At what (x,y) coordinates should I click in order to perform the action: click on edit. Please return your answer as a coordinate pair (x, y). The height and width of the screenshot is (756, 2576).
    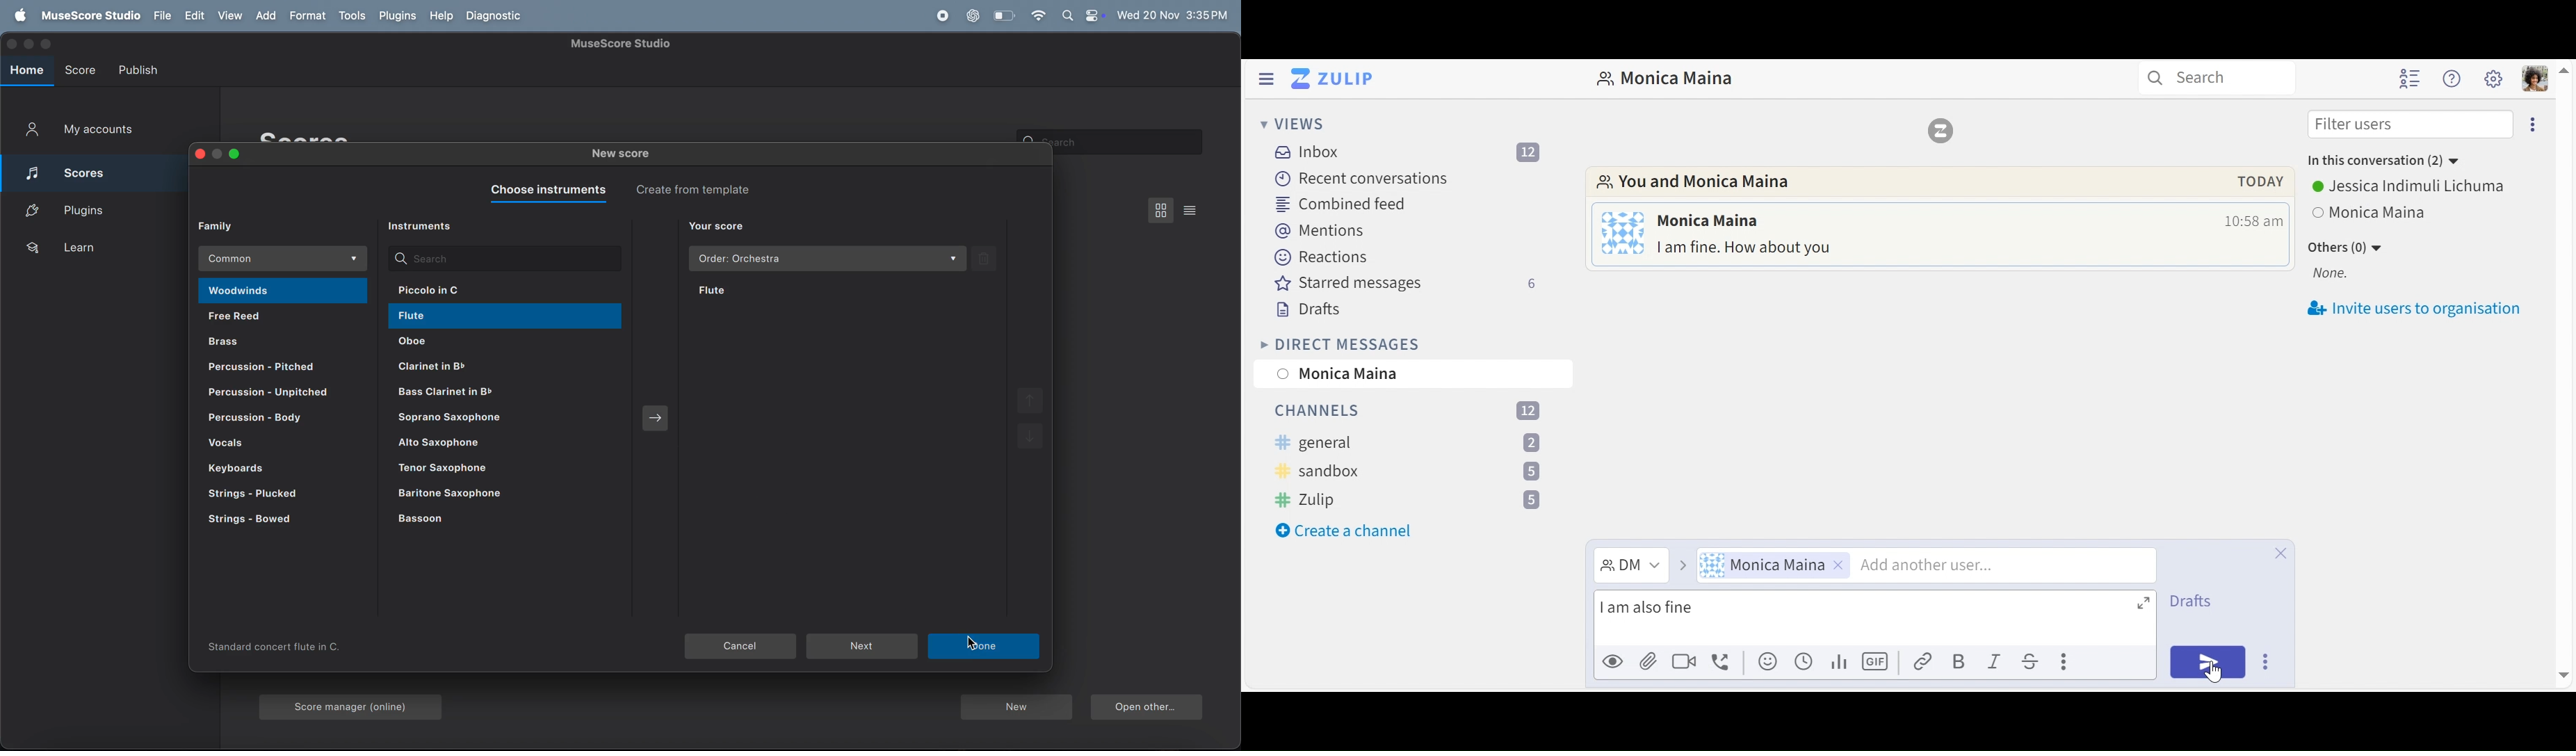
    Looking at the image, I should click on (193, 16).